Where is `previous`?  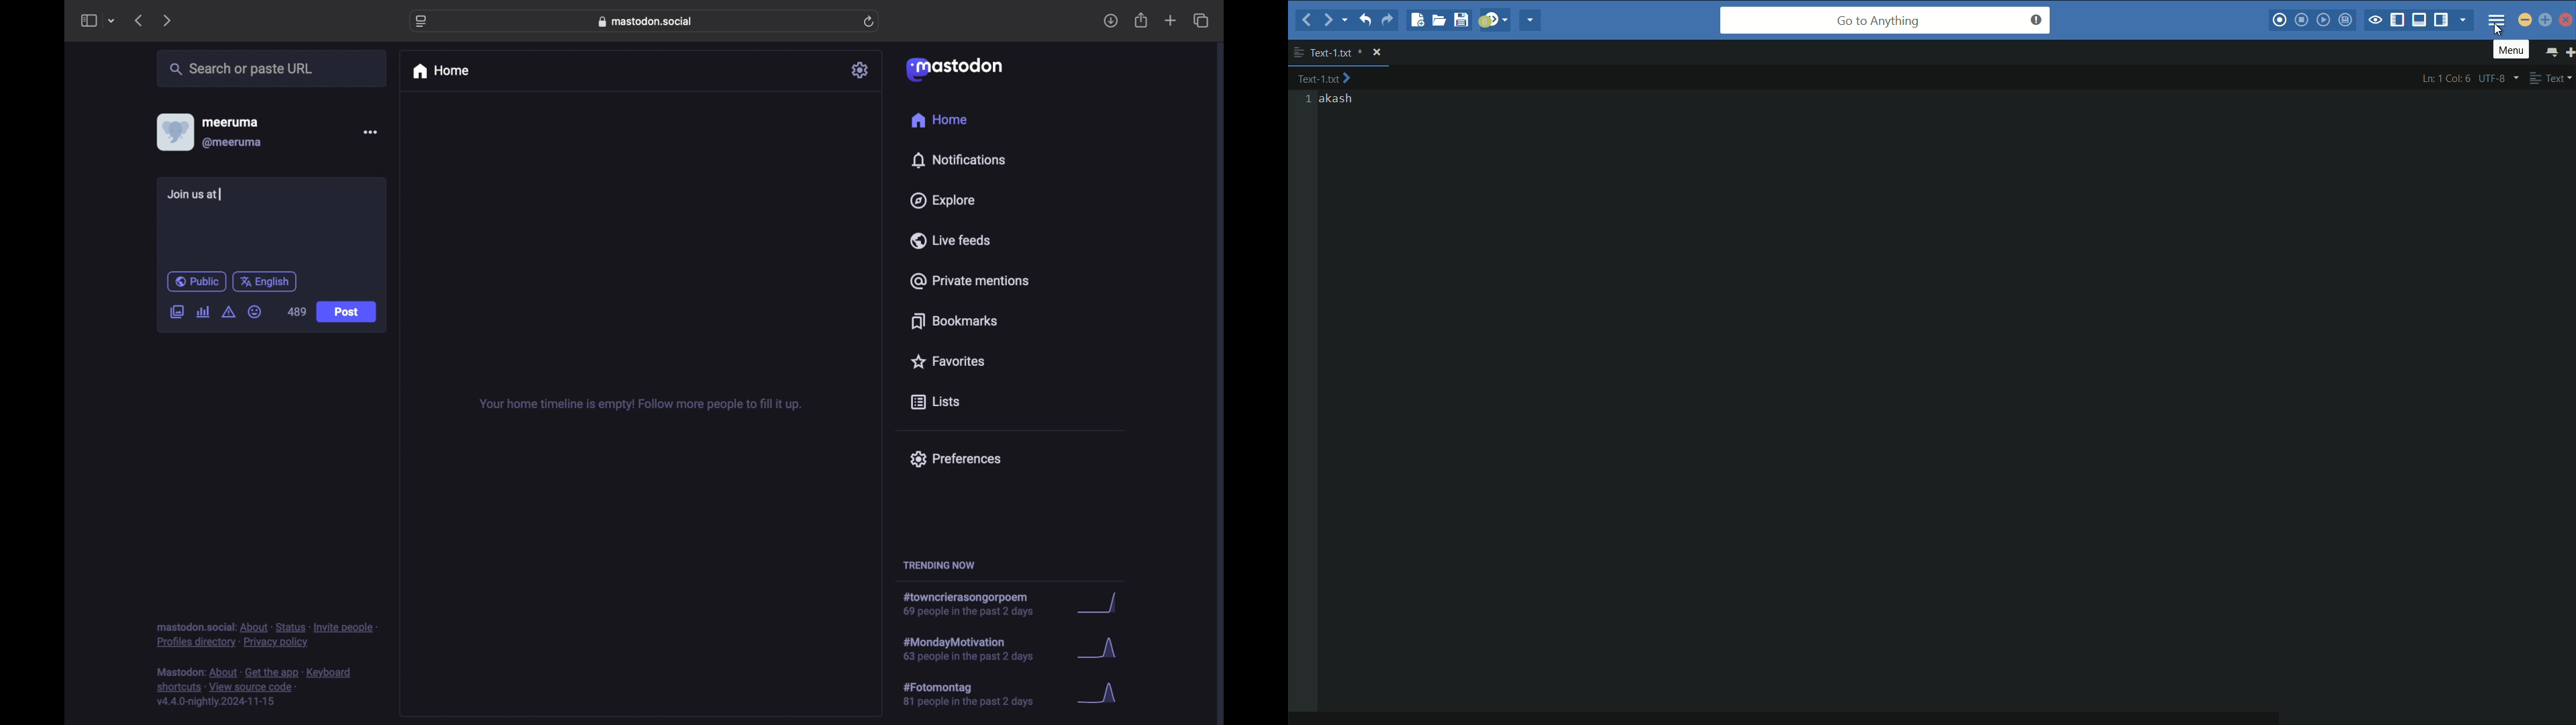 previous is located at coordinates (138, 20).